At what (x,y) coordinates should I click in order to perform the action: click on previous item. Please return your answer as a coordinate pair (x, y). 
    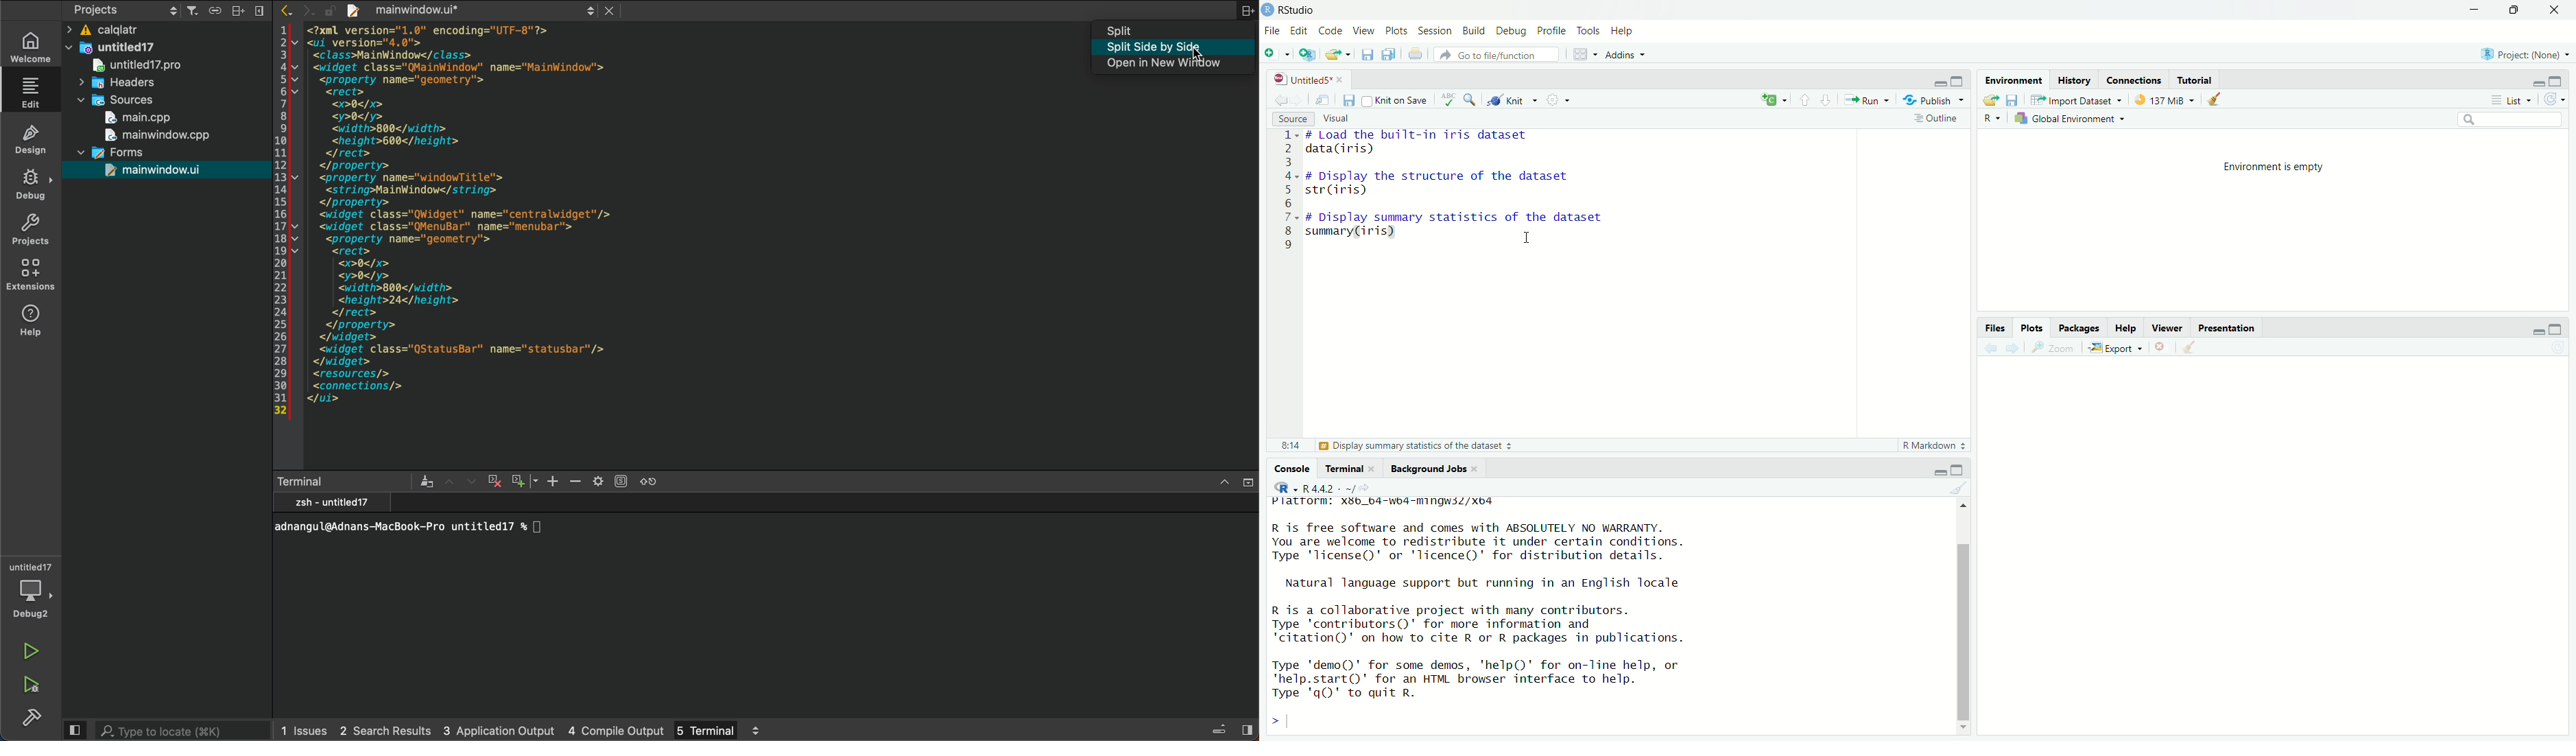
    Looking at the image, I should click on (451, 482).